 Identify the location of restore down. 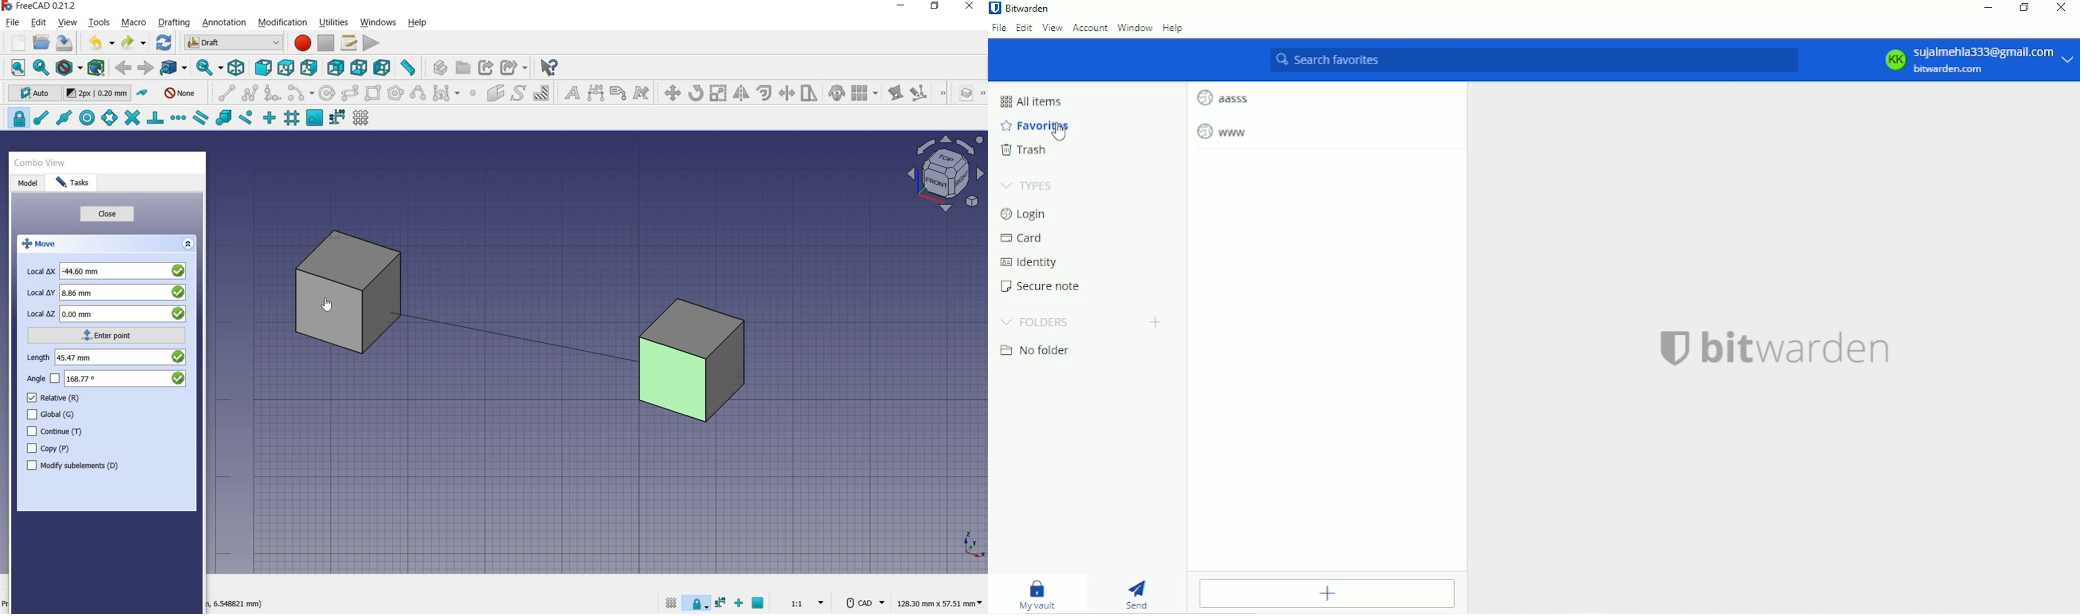
(936, 7).